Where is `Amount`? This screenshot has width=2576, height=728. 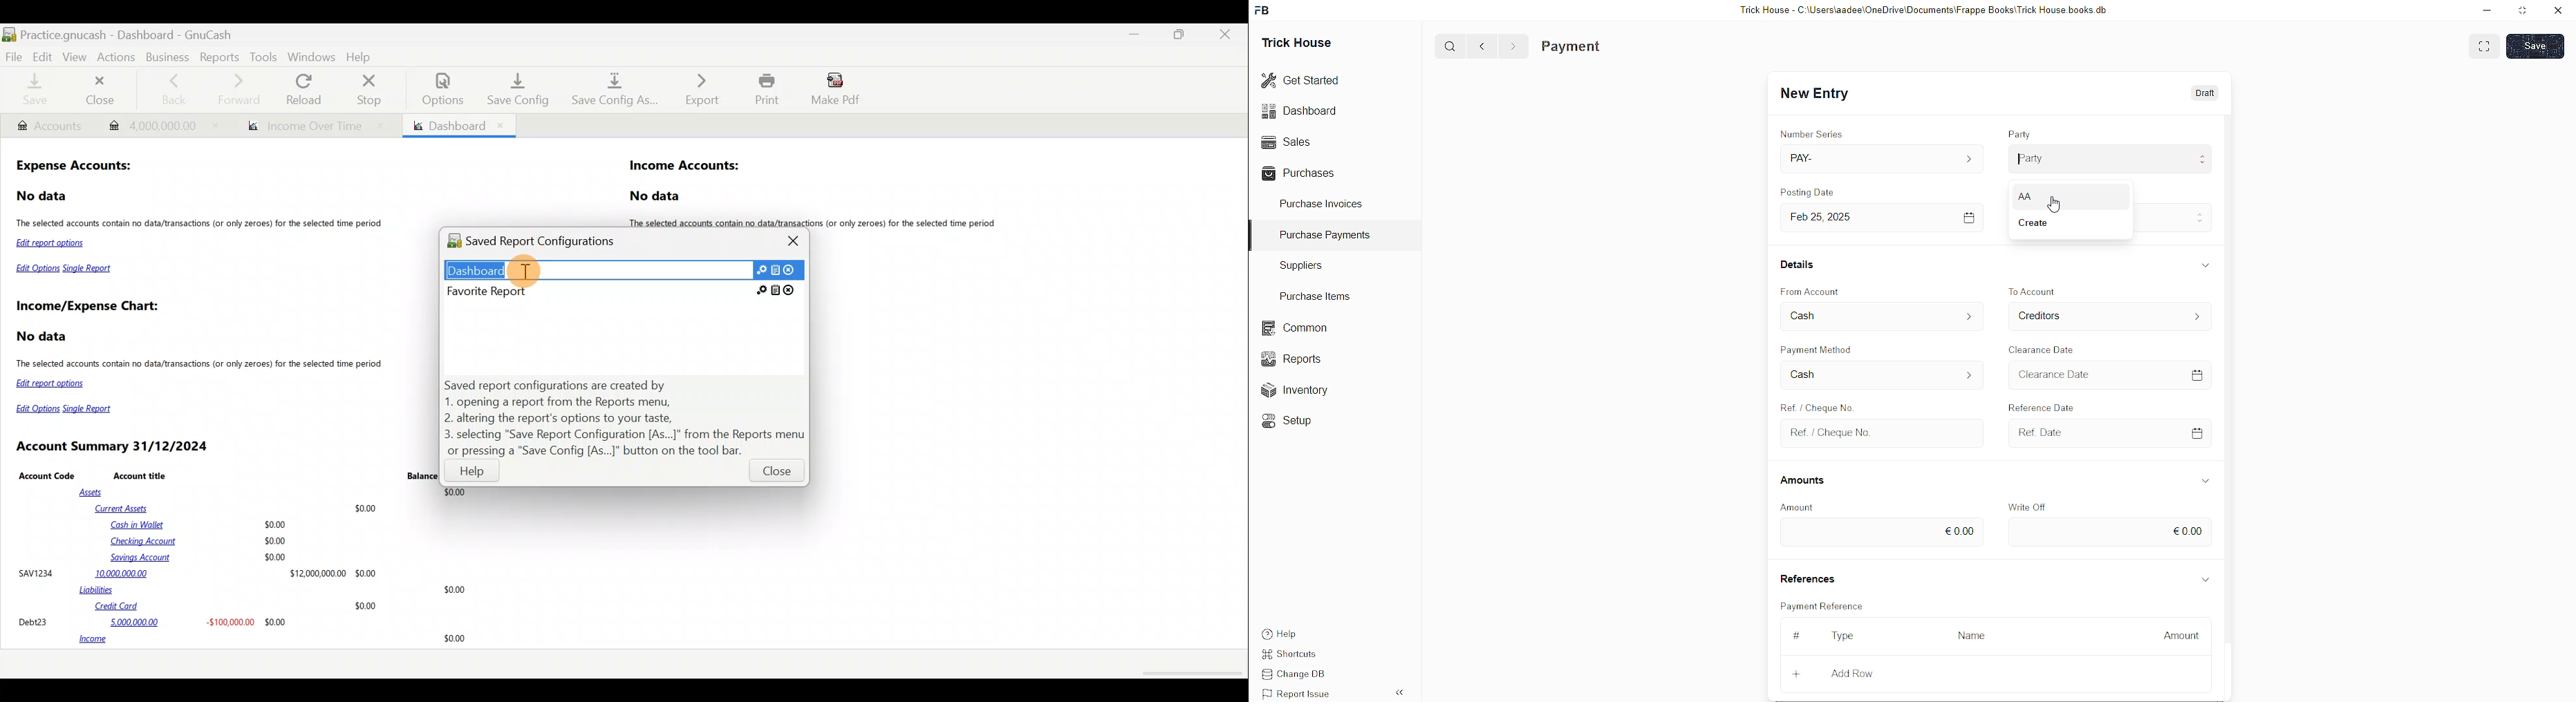
Amount is located at coordinates (1798, 506).